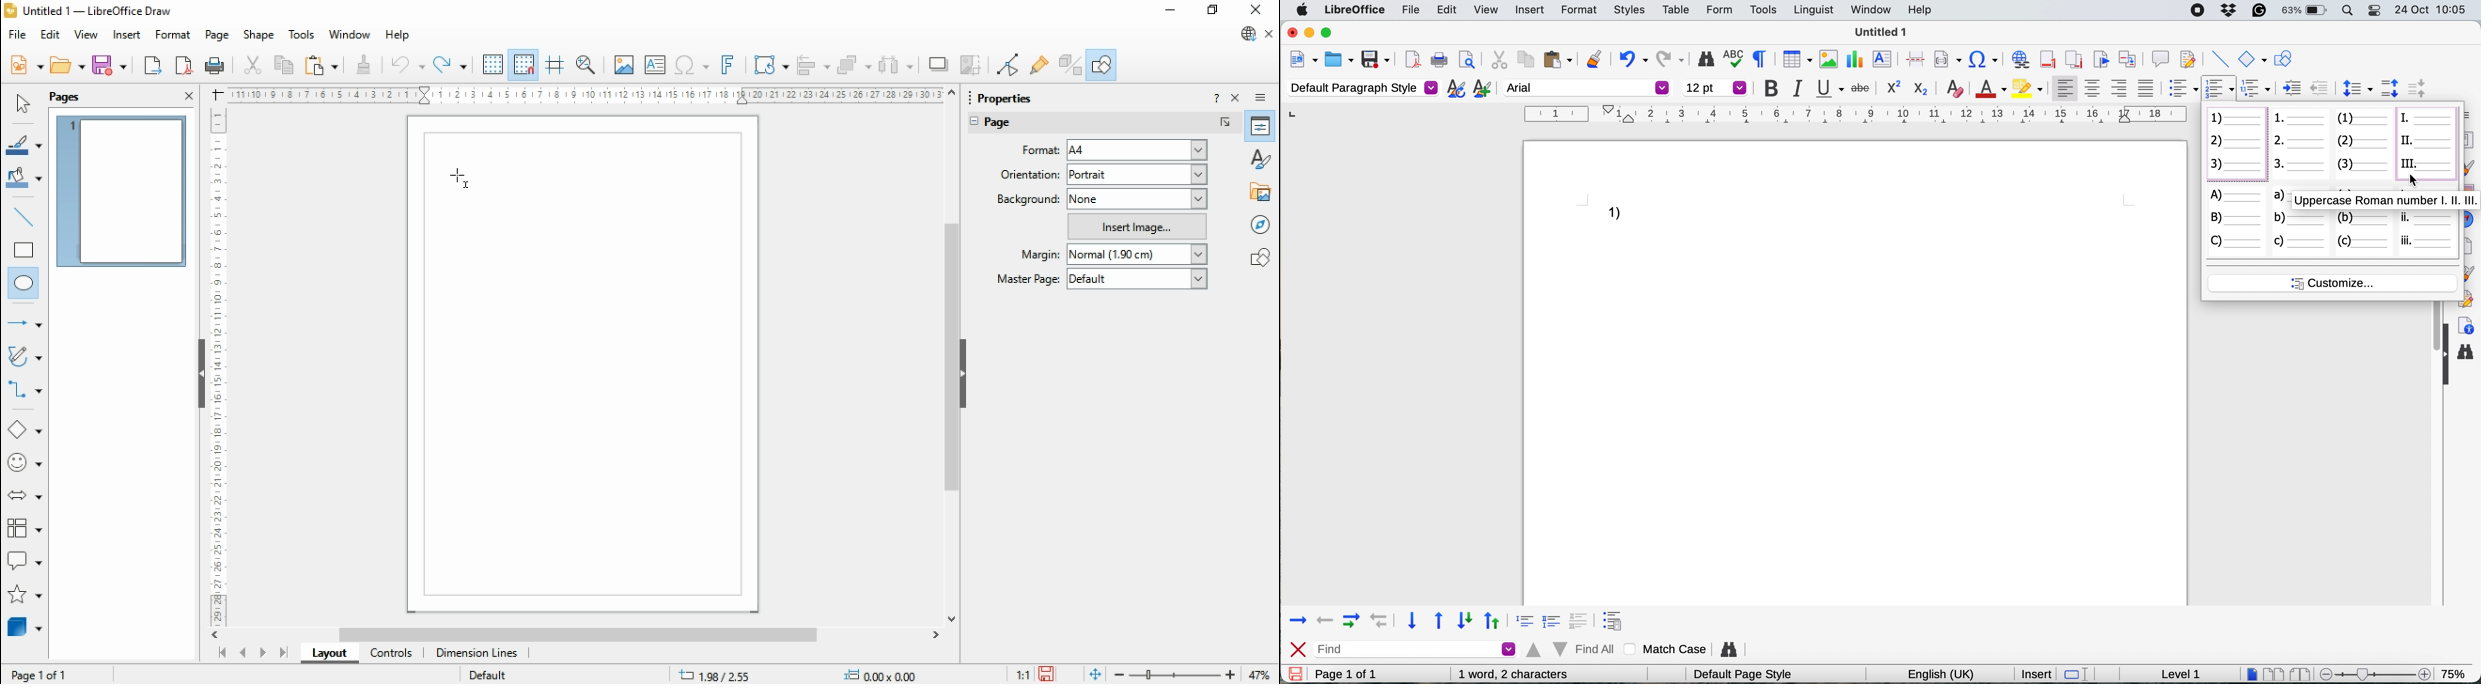 This screenshot has height=700, width=2492. Describe the element at coordinates (973, 65) in the screenshot. I see `crop image` at that location.